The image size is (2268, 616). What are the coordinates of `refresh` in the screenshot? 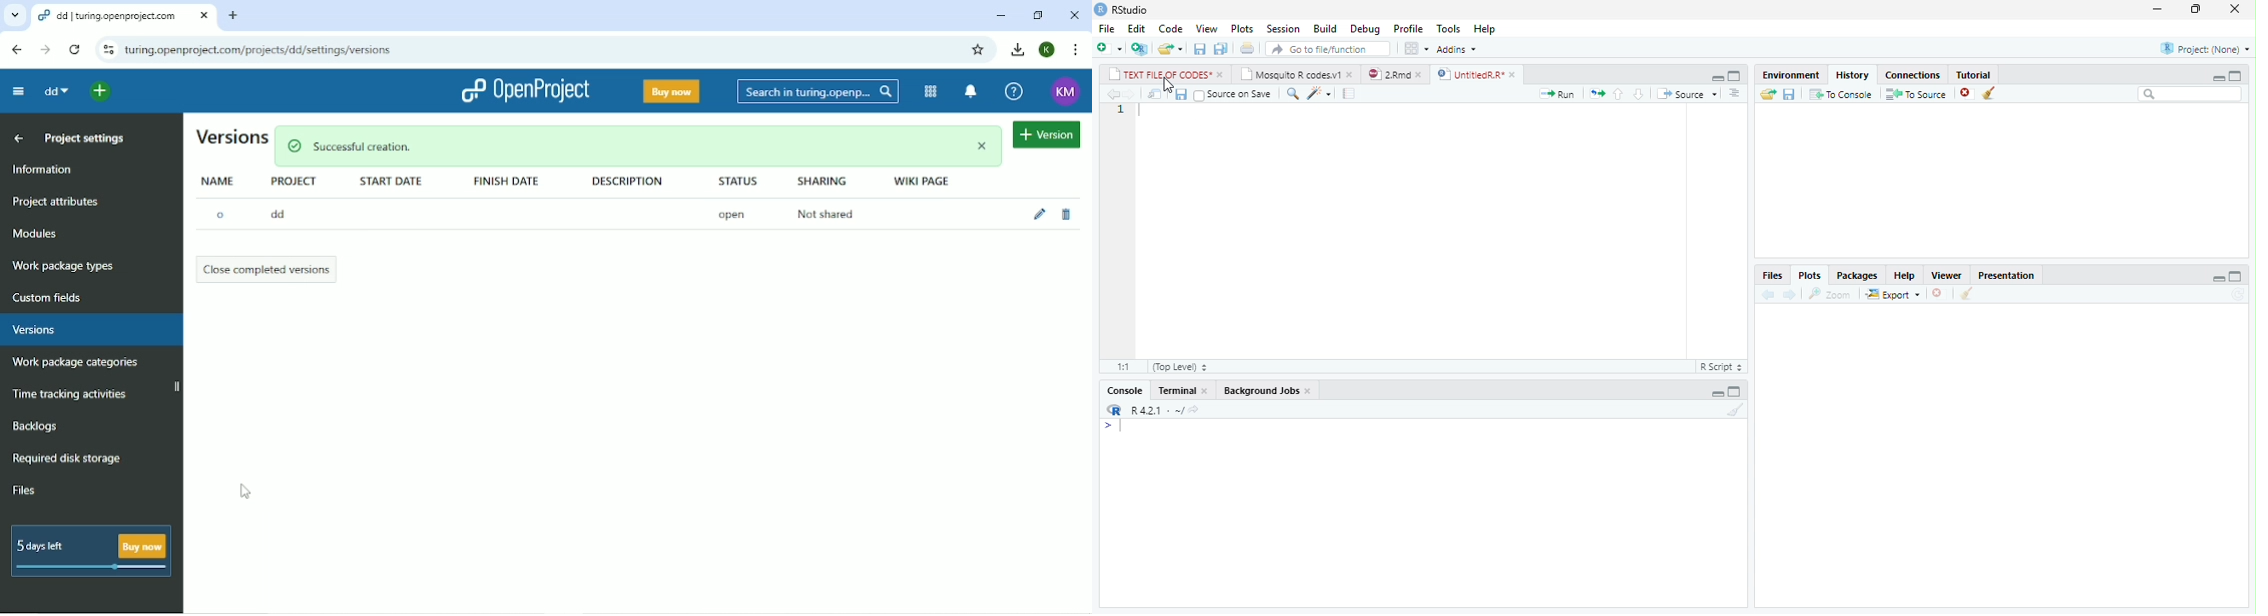 It's located at (2239, 294).